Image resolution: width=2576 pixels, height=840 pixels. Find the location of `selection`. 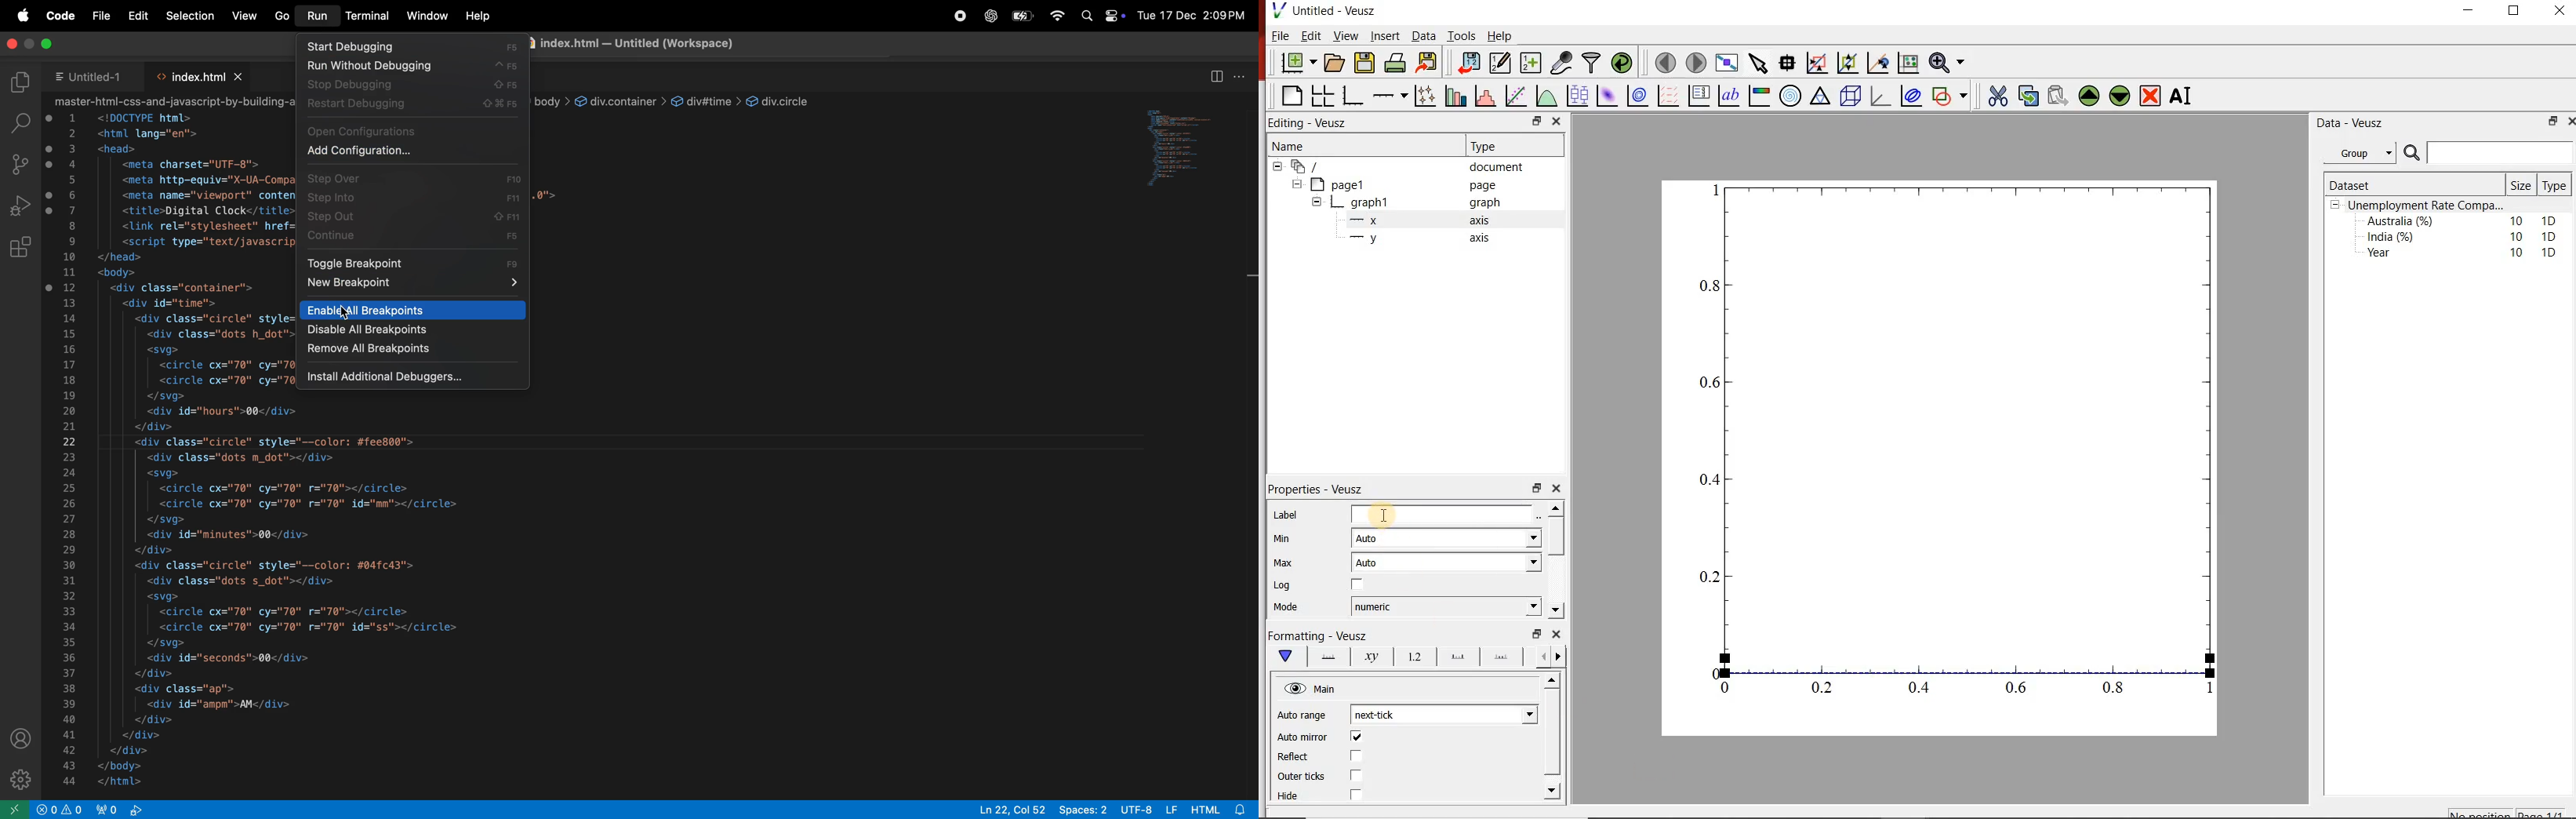

selection is located at coordinates (191, 16).